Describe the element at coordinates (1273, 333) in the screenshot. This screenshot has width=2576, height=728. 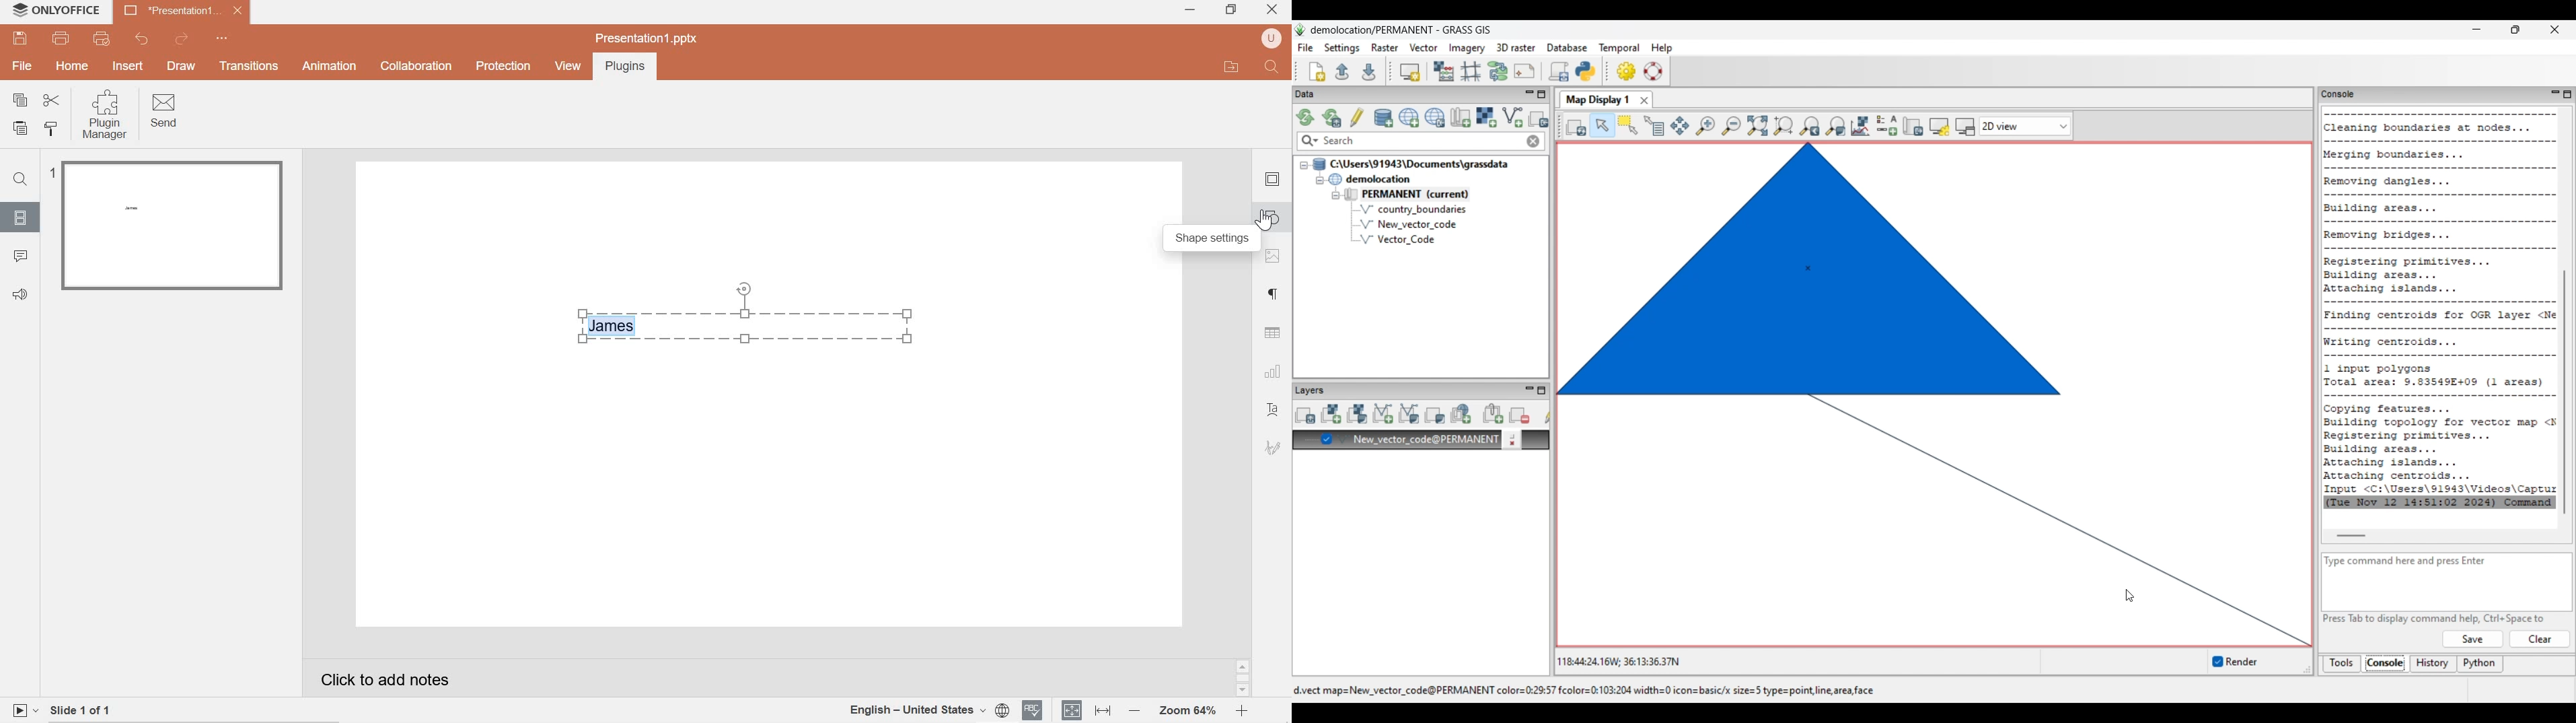
I see `table` at that location.